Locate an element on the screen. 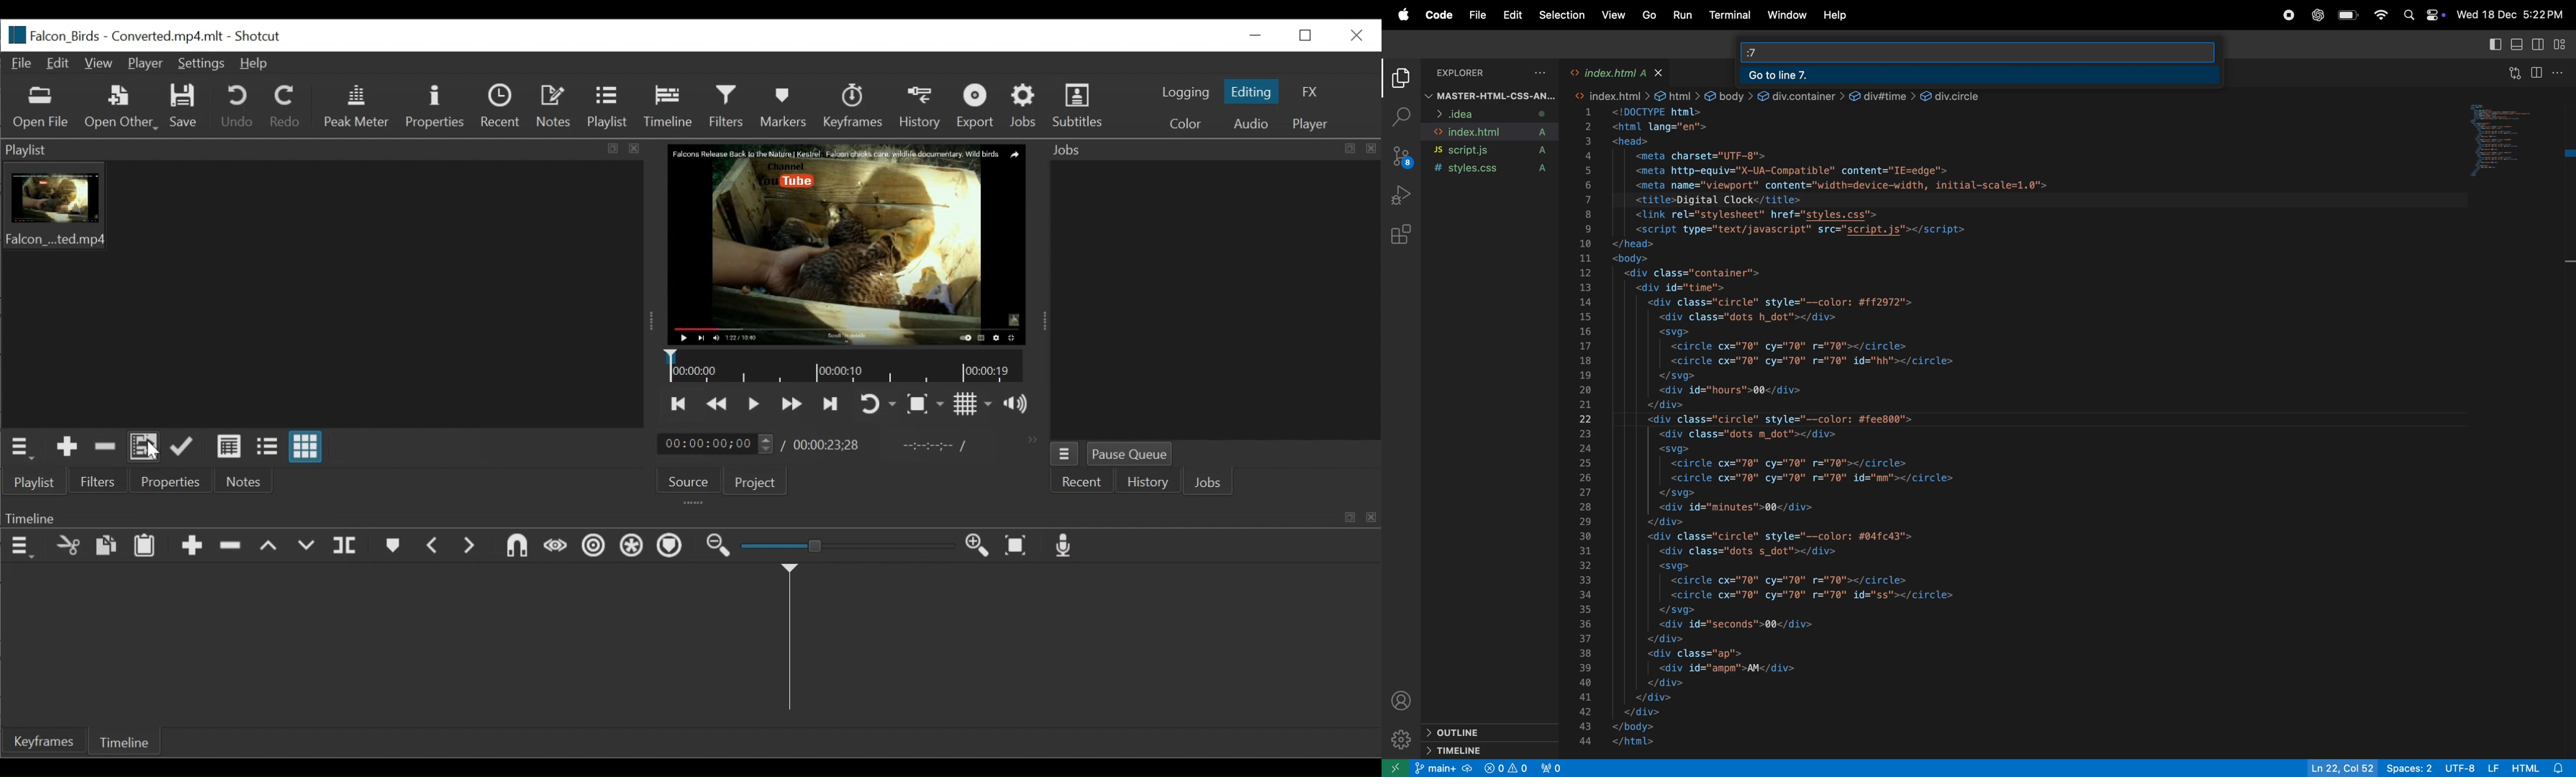  split editor is located at coordinates (2541, 73).